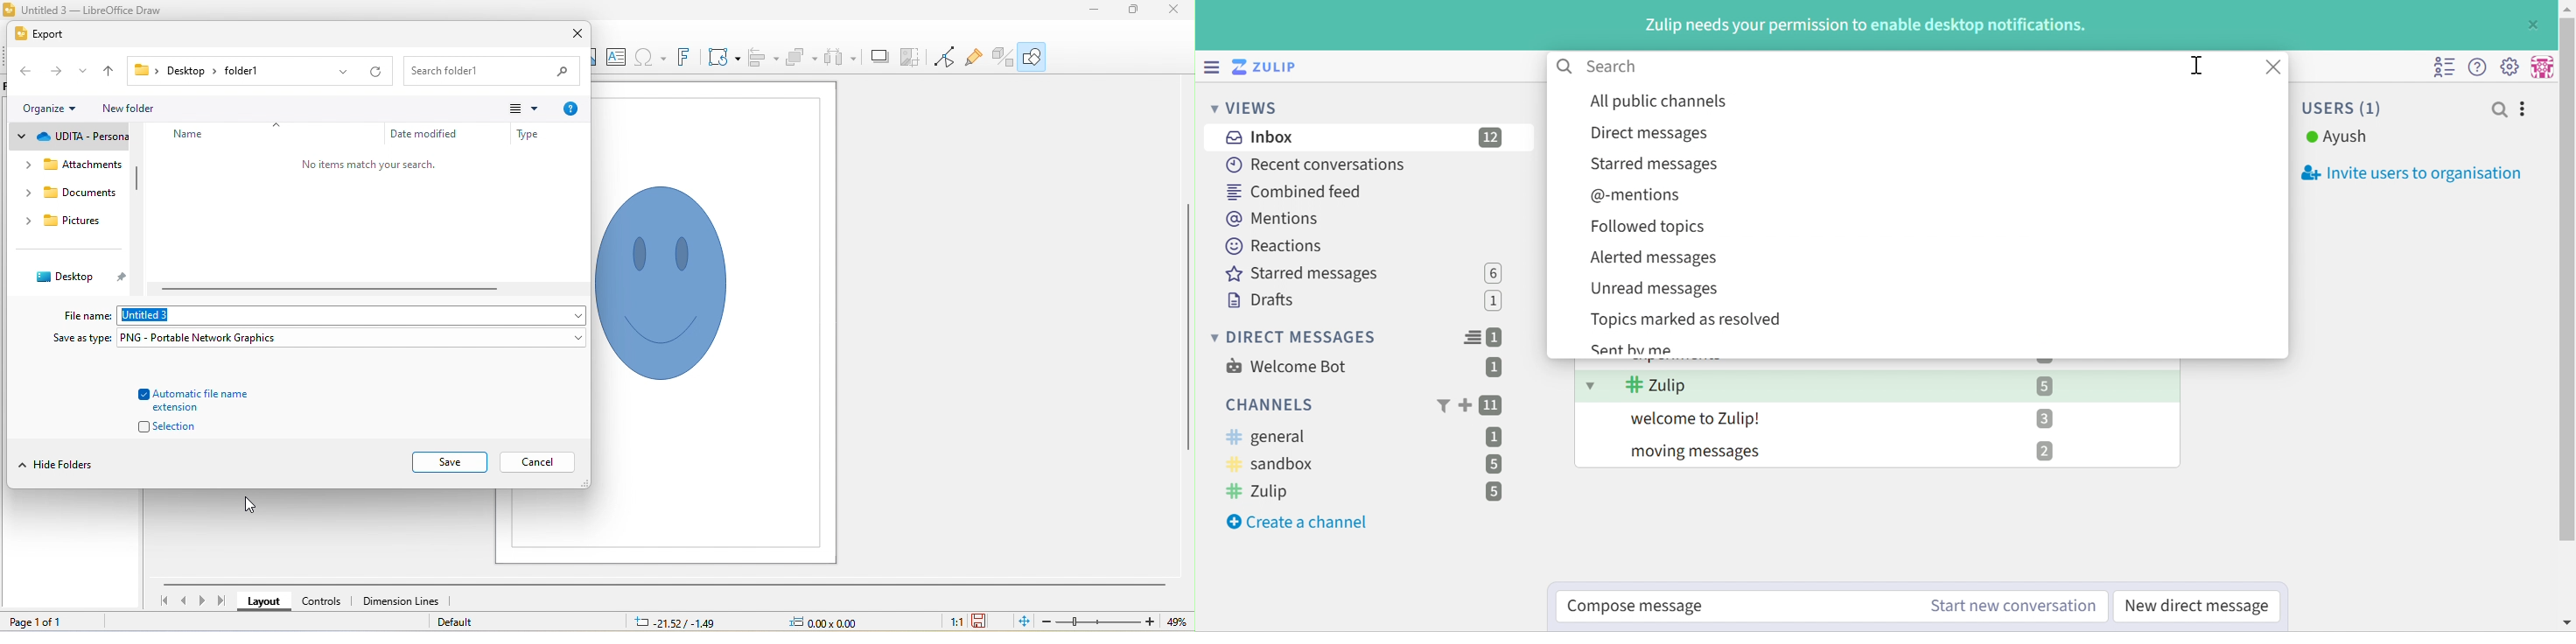  Describe the element at coordinates (1274, 220) in the screenshot. I see `@Mentions` at that location.